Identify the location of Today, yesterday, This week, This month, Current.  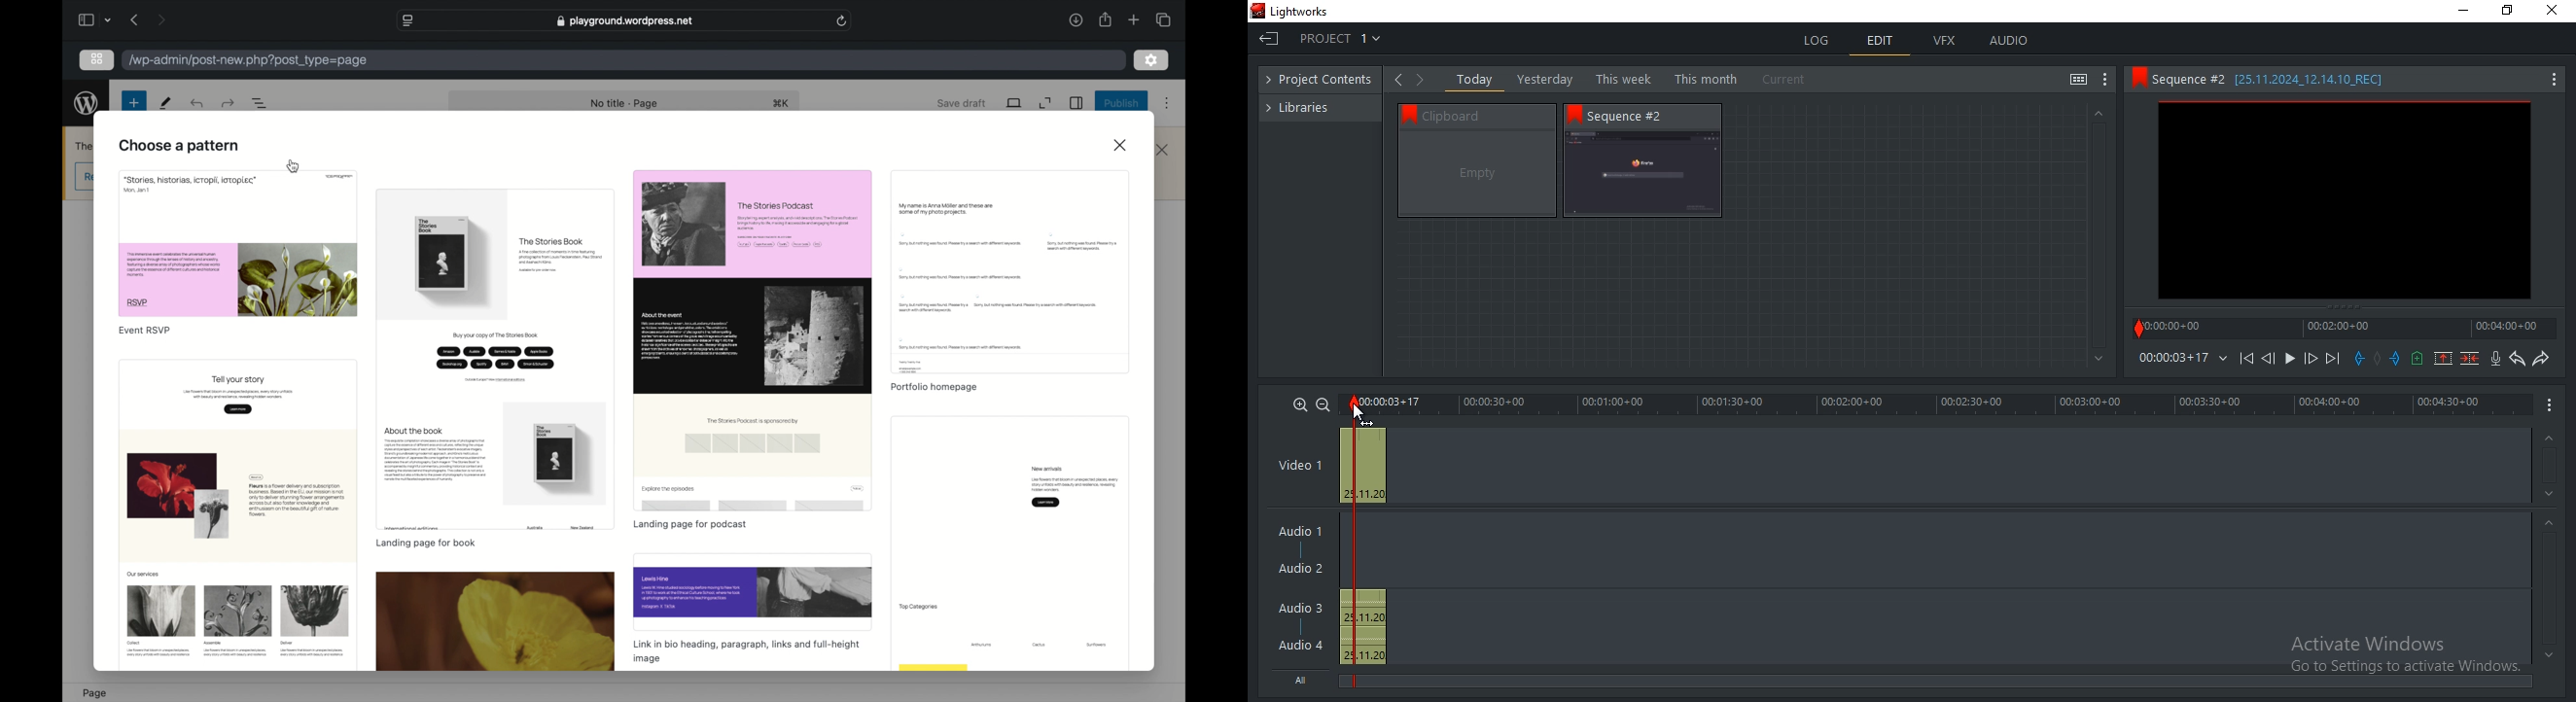
(1636, 79).